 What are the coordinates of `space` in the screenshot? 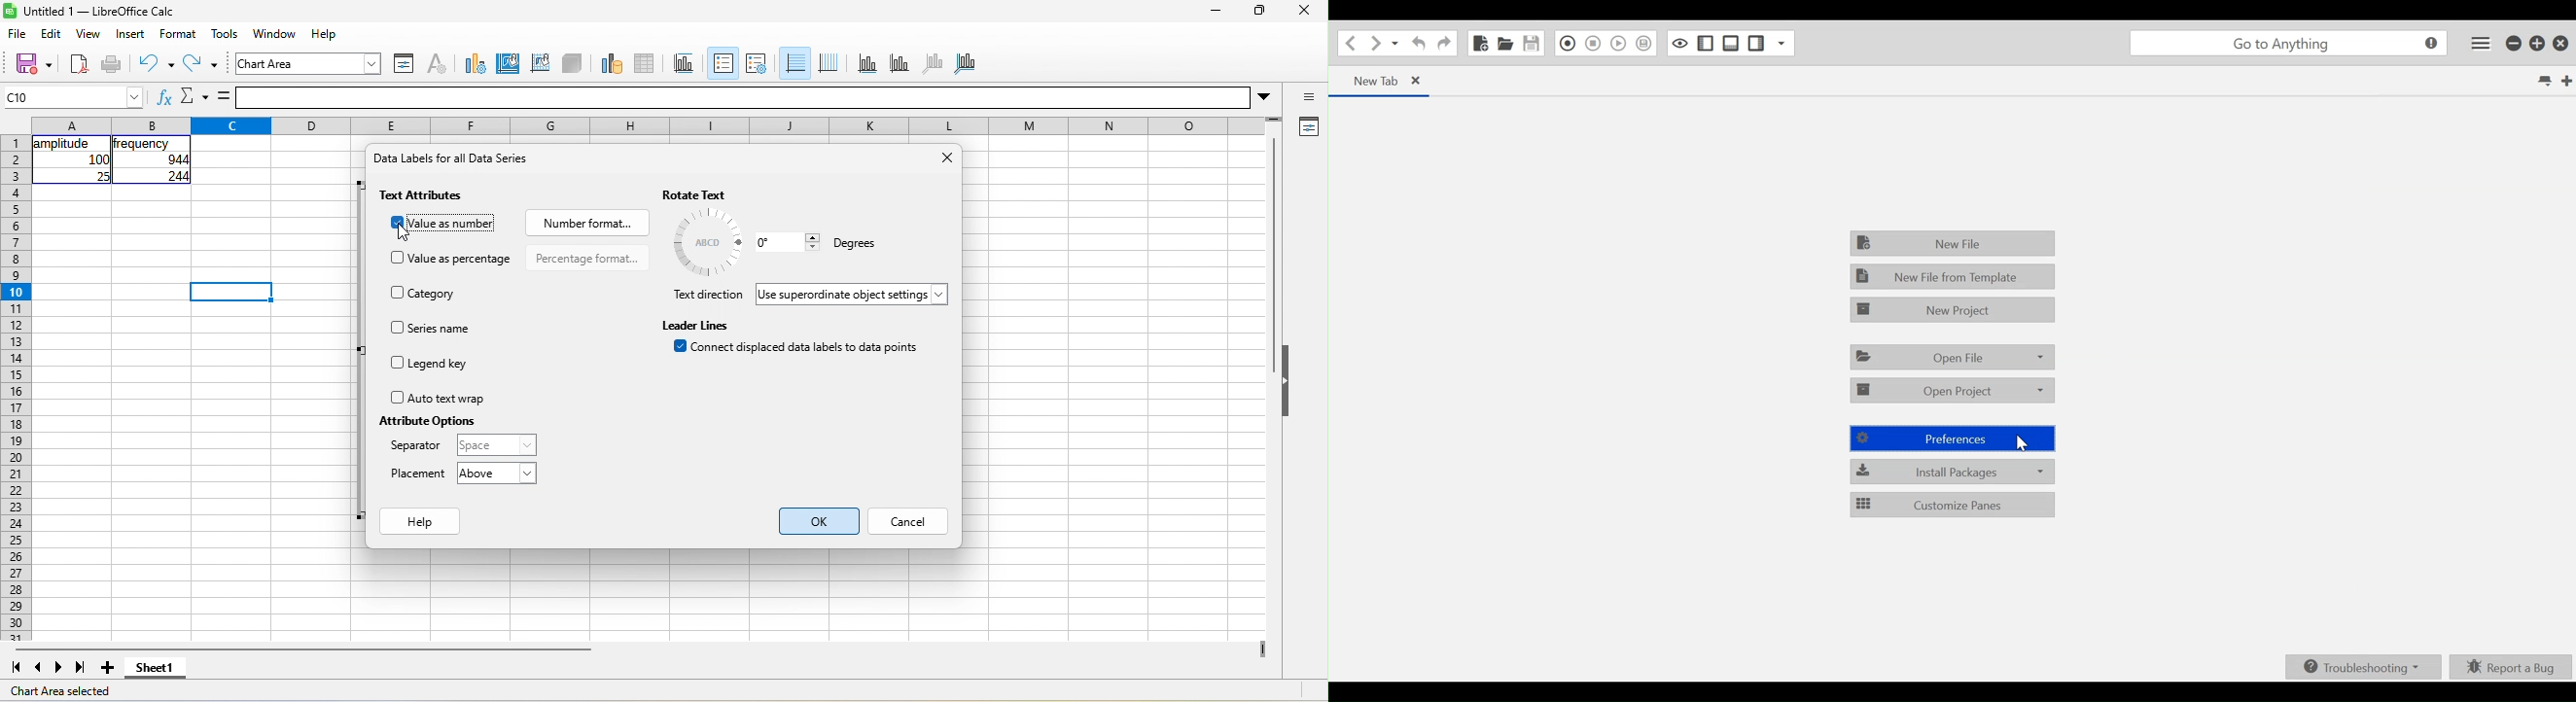 It's located at (494, 445).